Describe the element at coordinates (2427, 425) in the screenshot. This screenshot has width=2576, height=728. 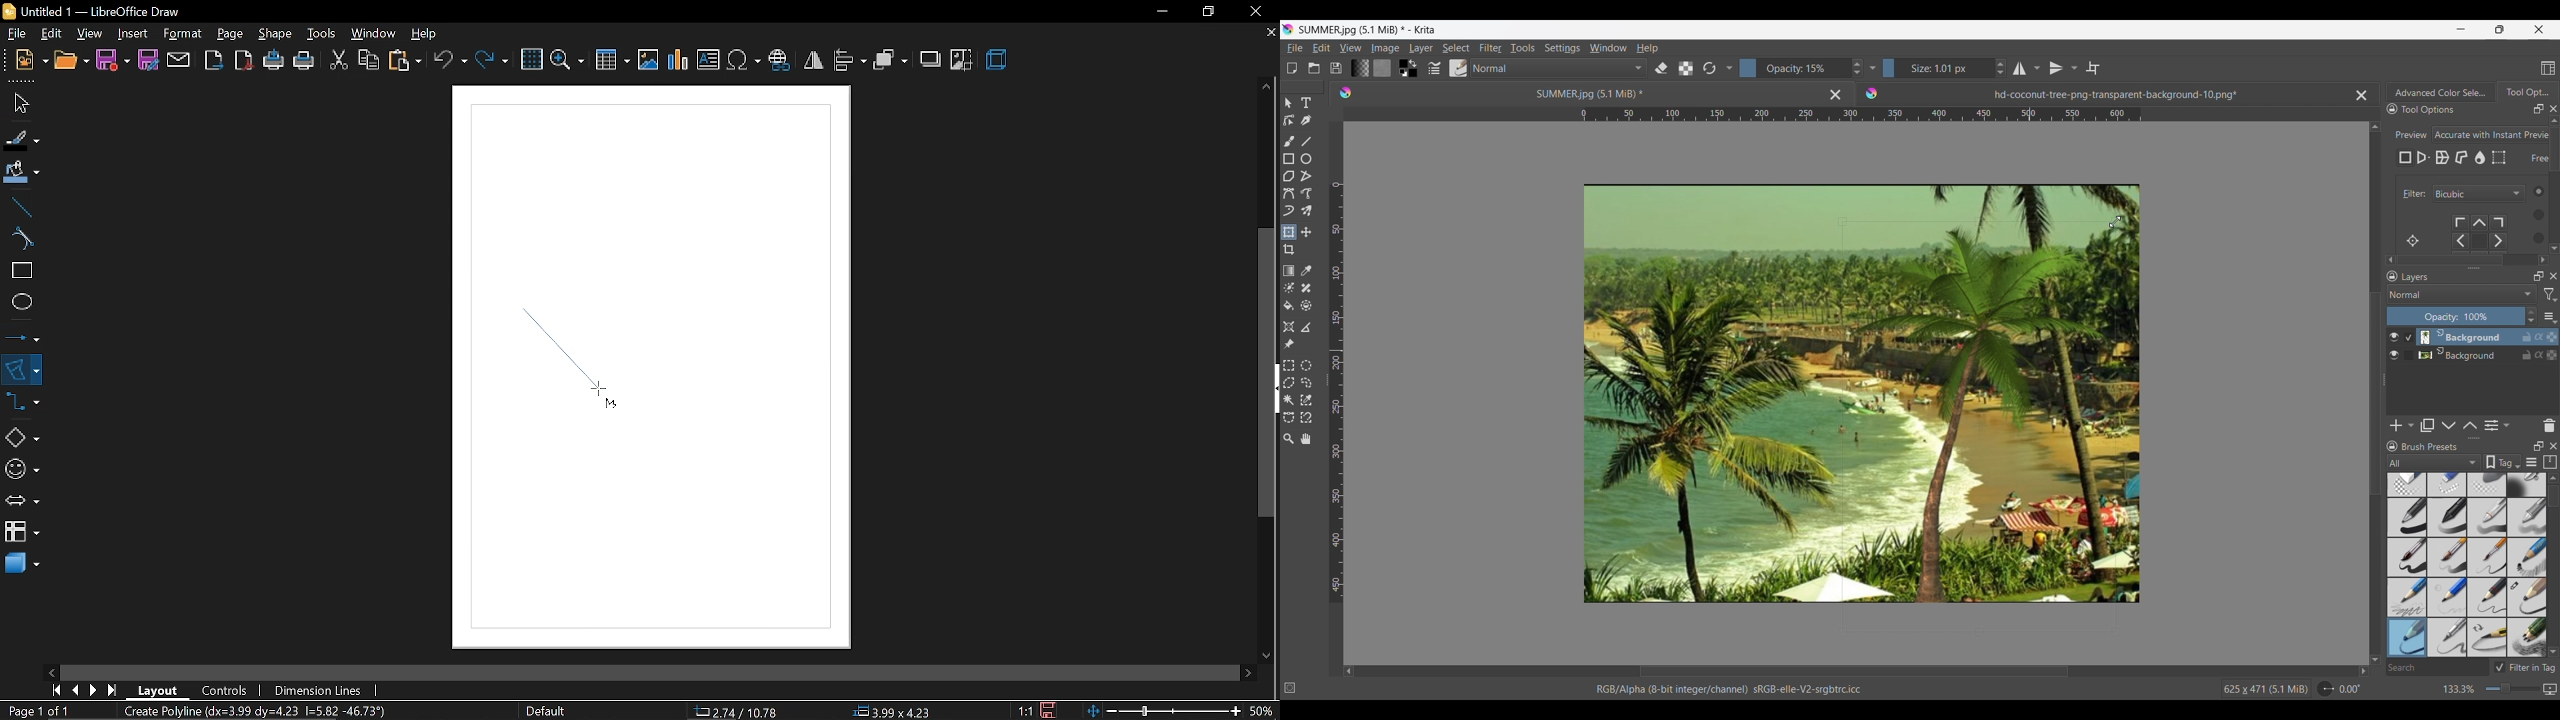
I see `Duplicate layer/mask` at that location.